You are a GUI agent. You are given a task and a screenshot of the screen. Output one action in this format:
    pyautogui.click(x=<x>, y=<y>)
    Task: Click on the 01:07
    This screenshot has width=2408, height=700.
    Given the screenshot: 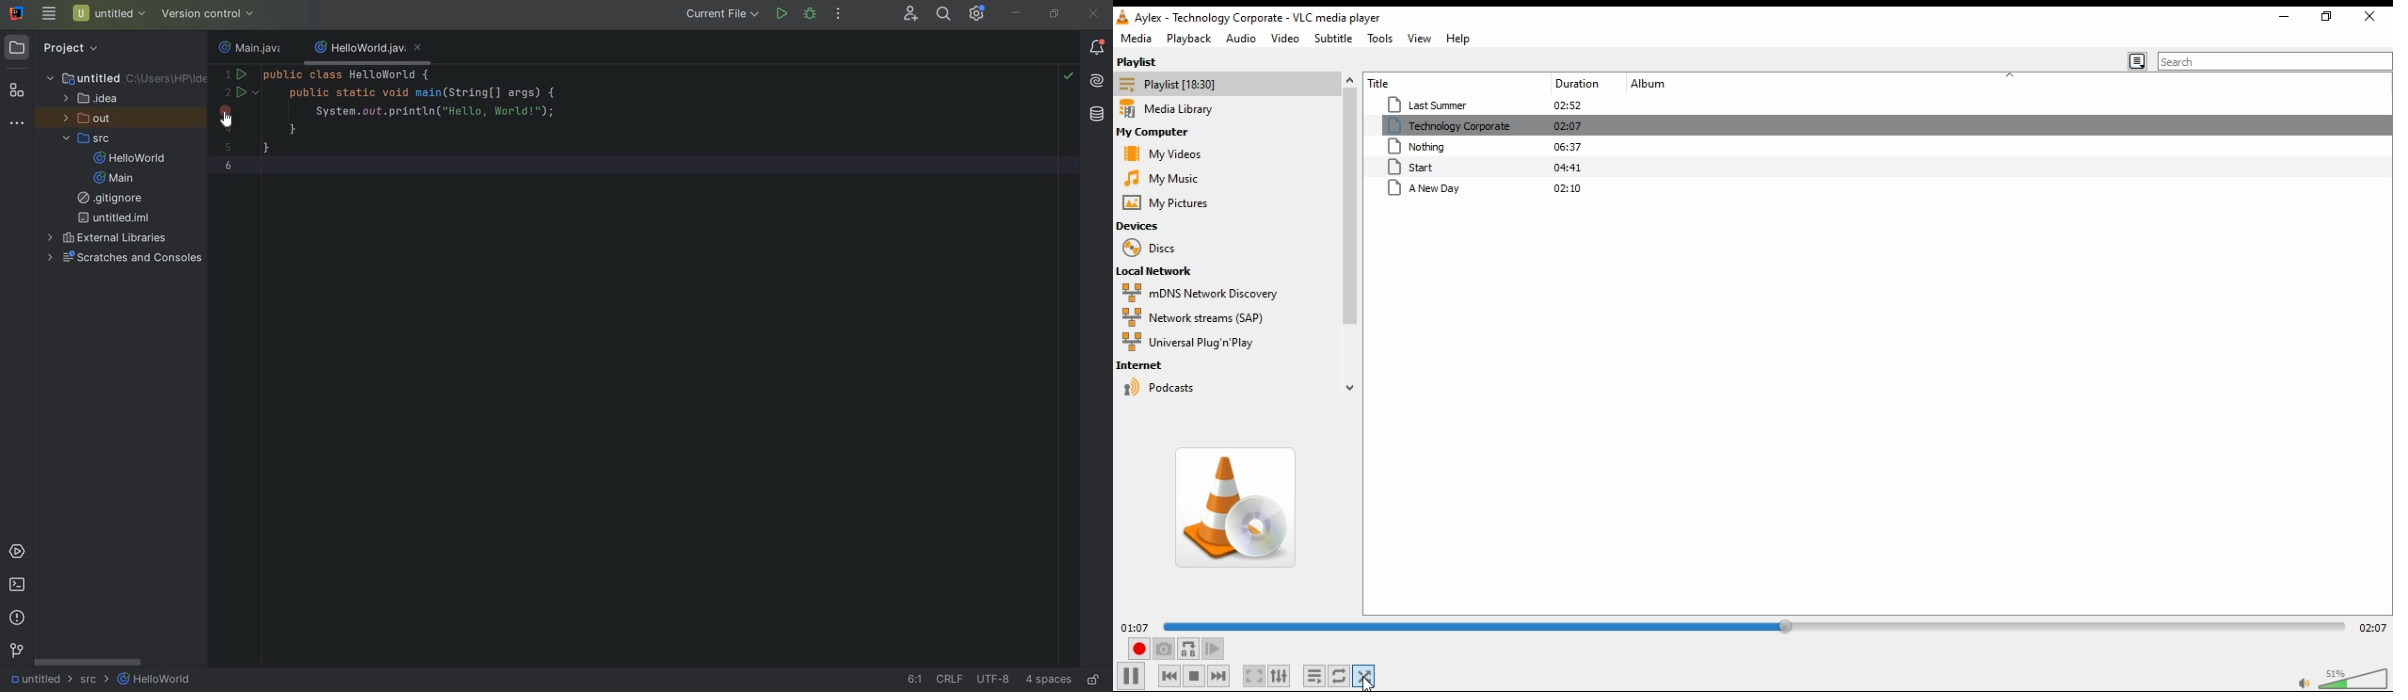 What is the action you would take?
    pyautogui.click(x=1136, y=625)
    